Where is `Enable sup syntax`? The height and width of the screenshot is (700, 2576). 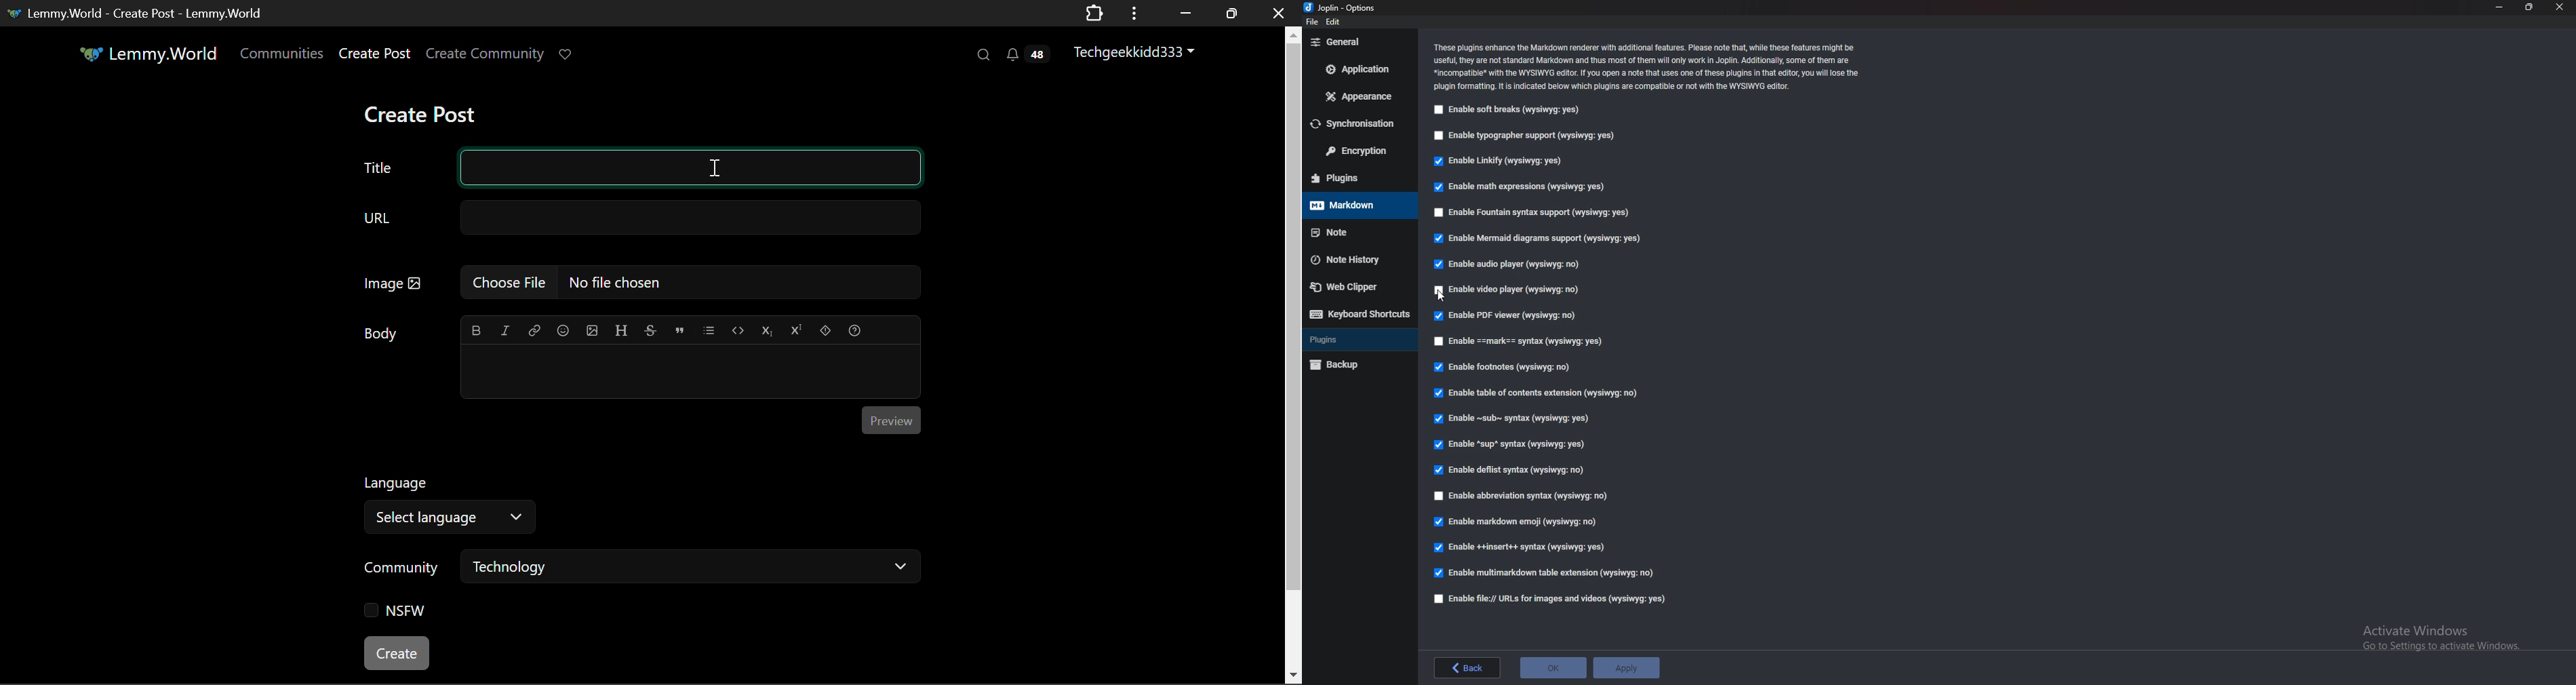
Enable sup syntax is located at coordinates (1508, 446).